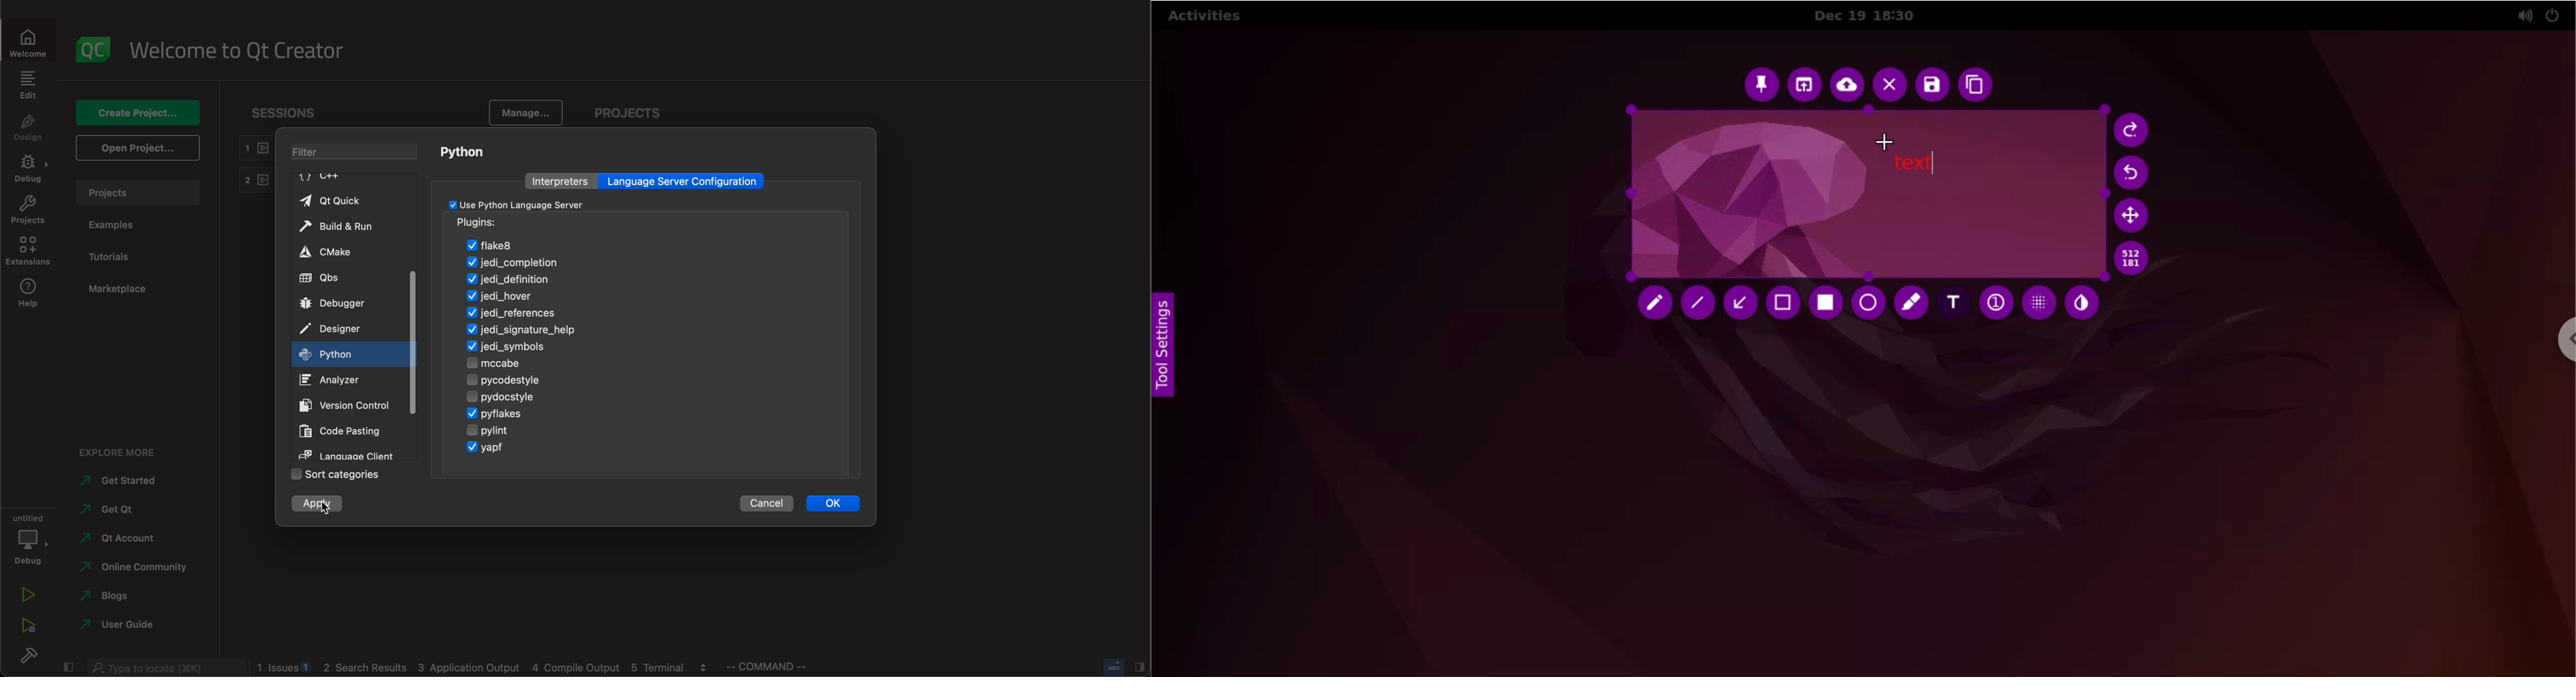 This screenshot has height=700, width=2576. Describe the element at coordinates (121, 539) in the screenshot. I see `account` at that location.